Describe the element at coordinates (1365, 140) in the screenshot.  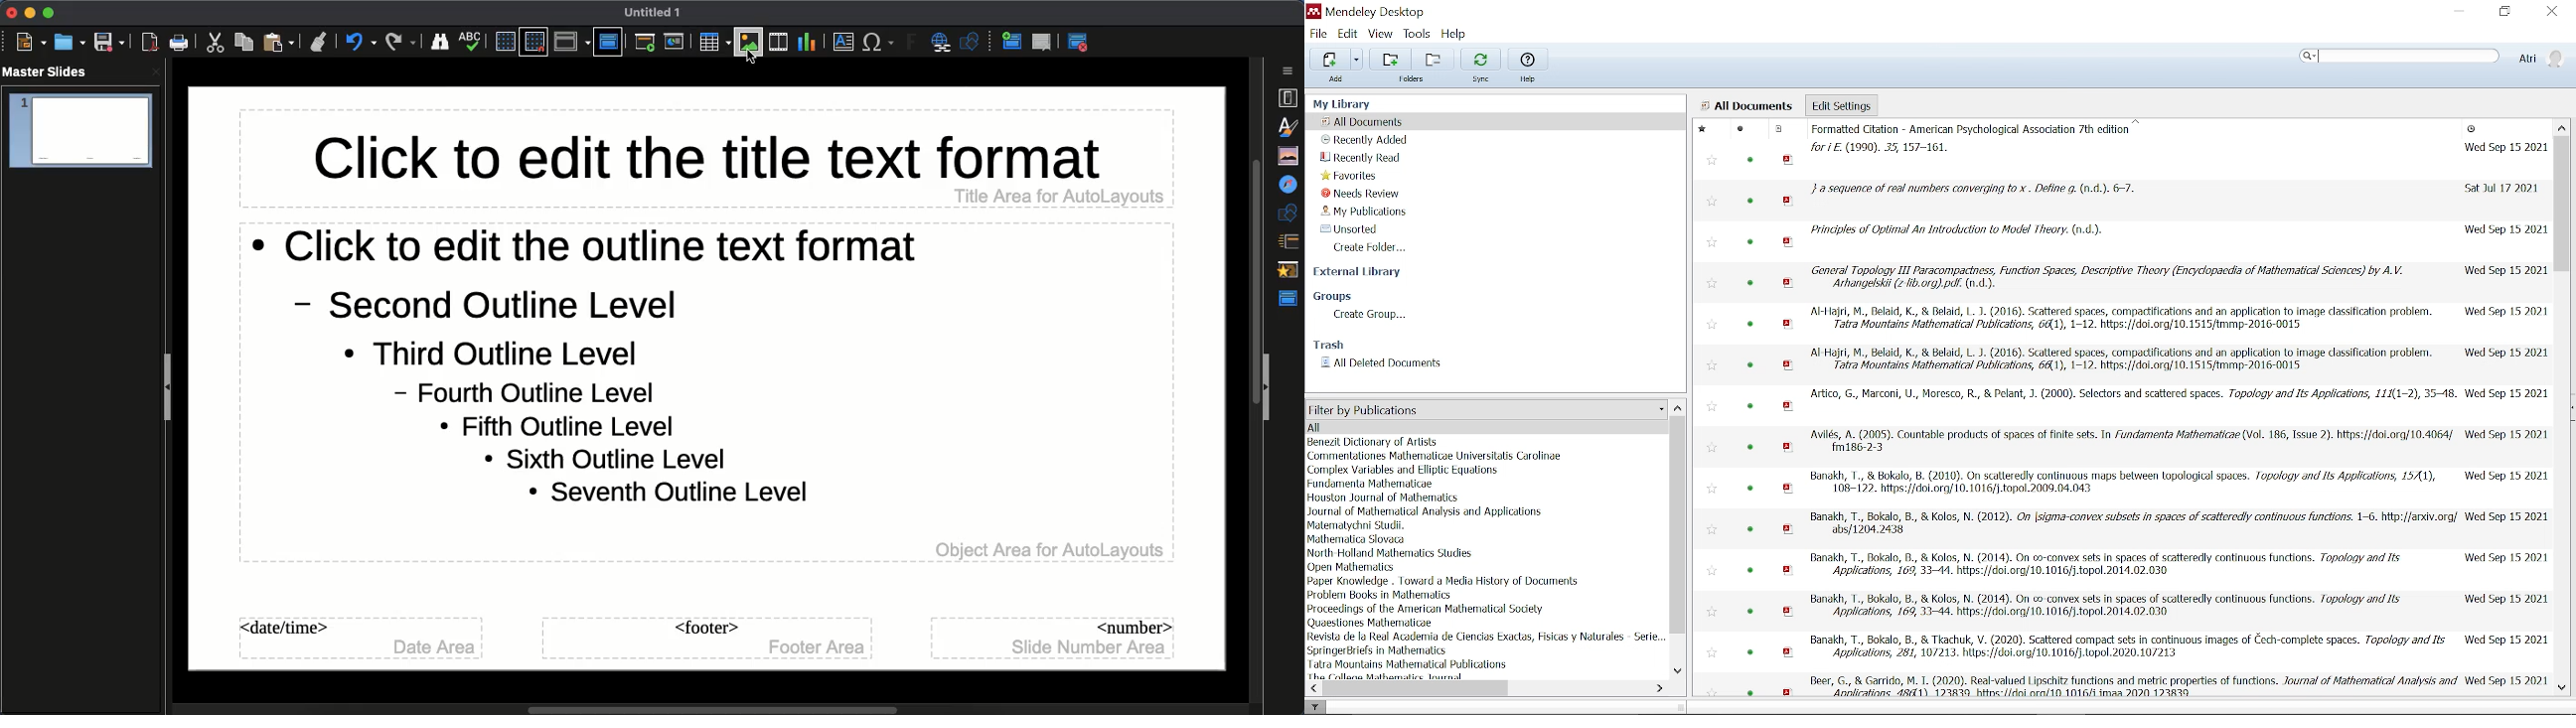
I see `Recently Added` at that location.